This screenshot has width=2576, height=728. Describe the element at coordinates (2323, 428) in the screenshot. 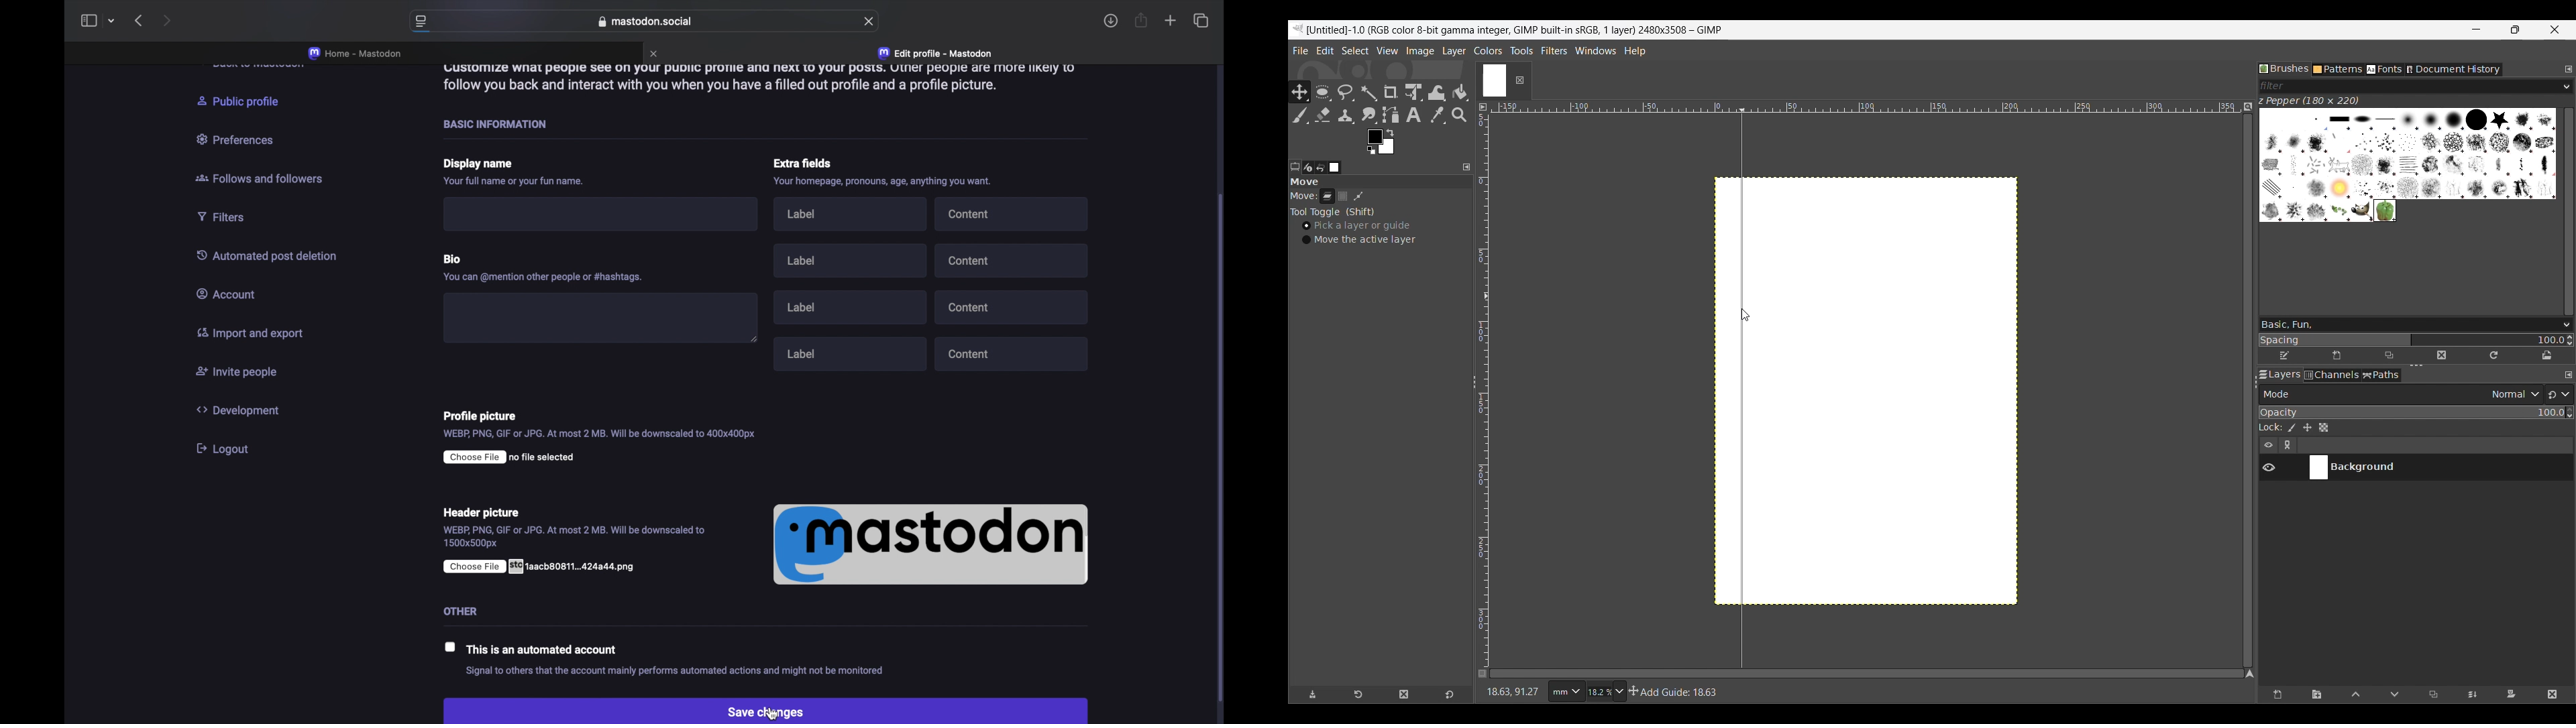

I see `Lock alpha channel` at that location.